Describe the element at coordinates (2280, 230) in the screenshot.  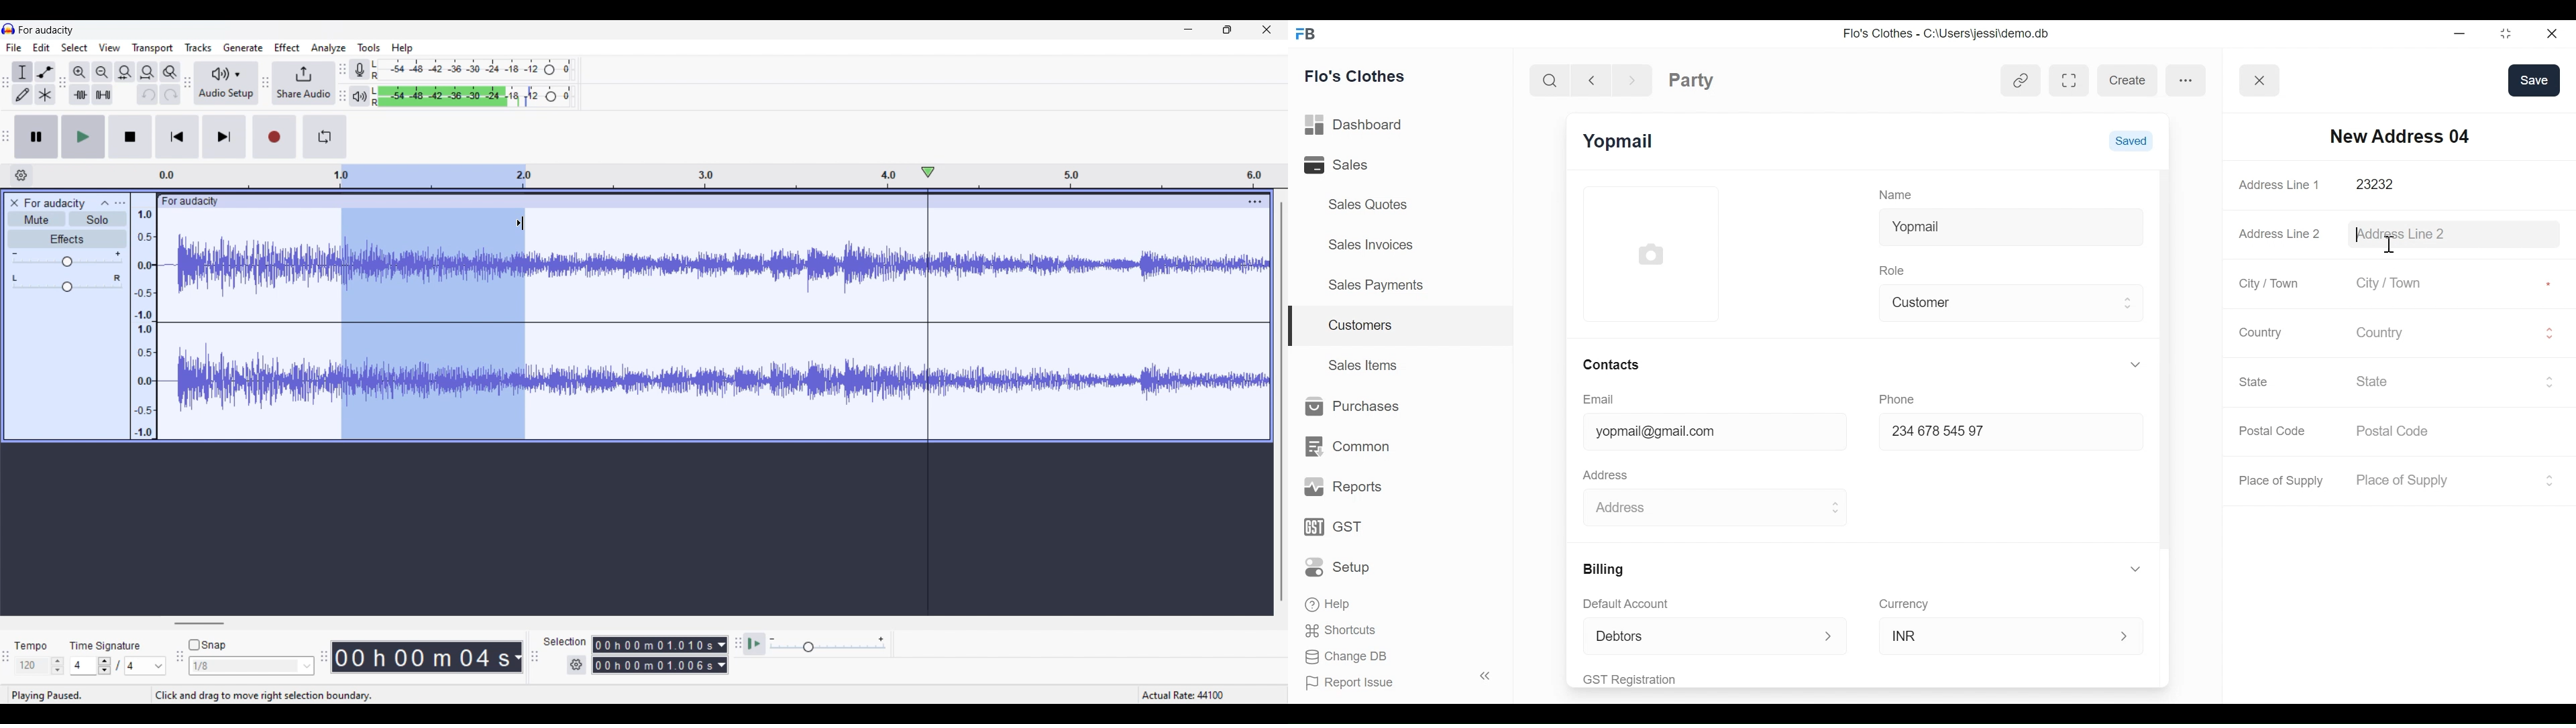
I see `Address Line 2` at that location.